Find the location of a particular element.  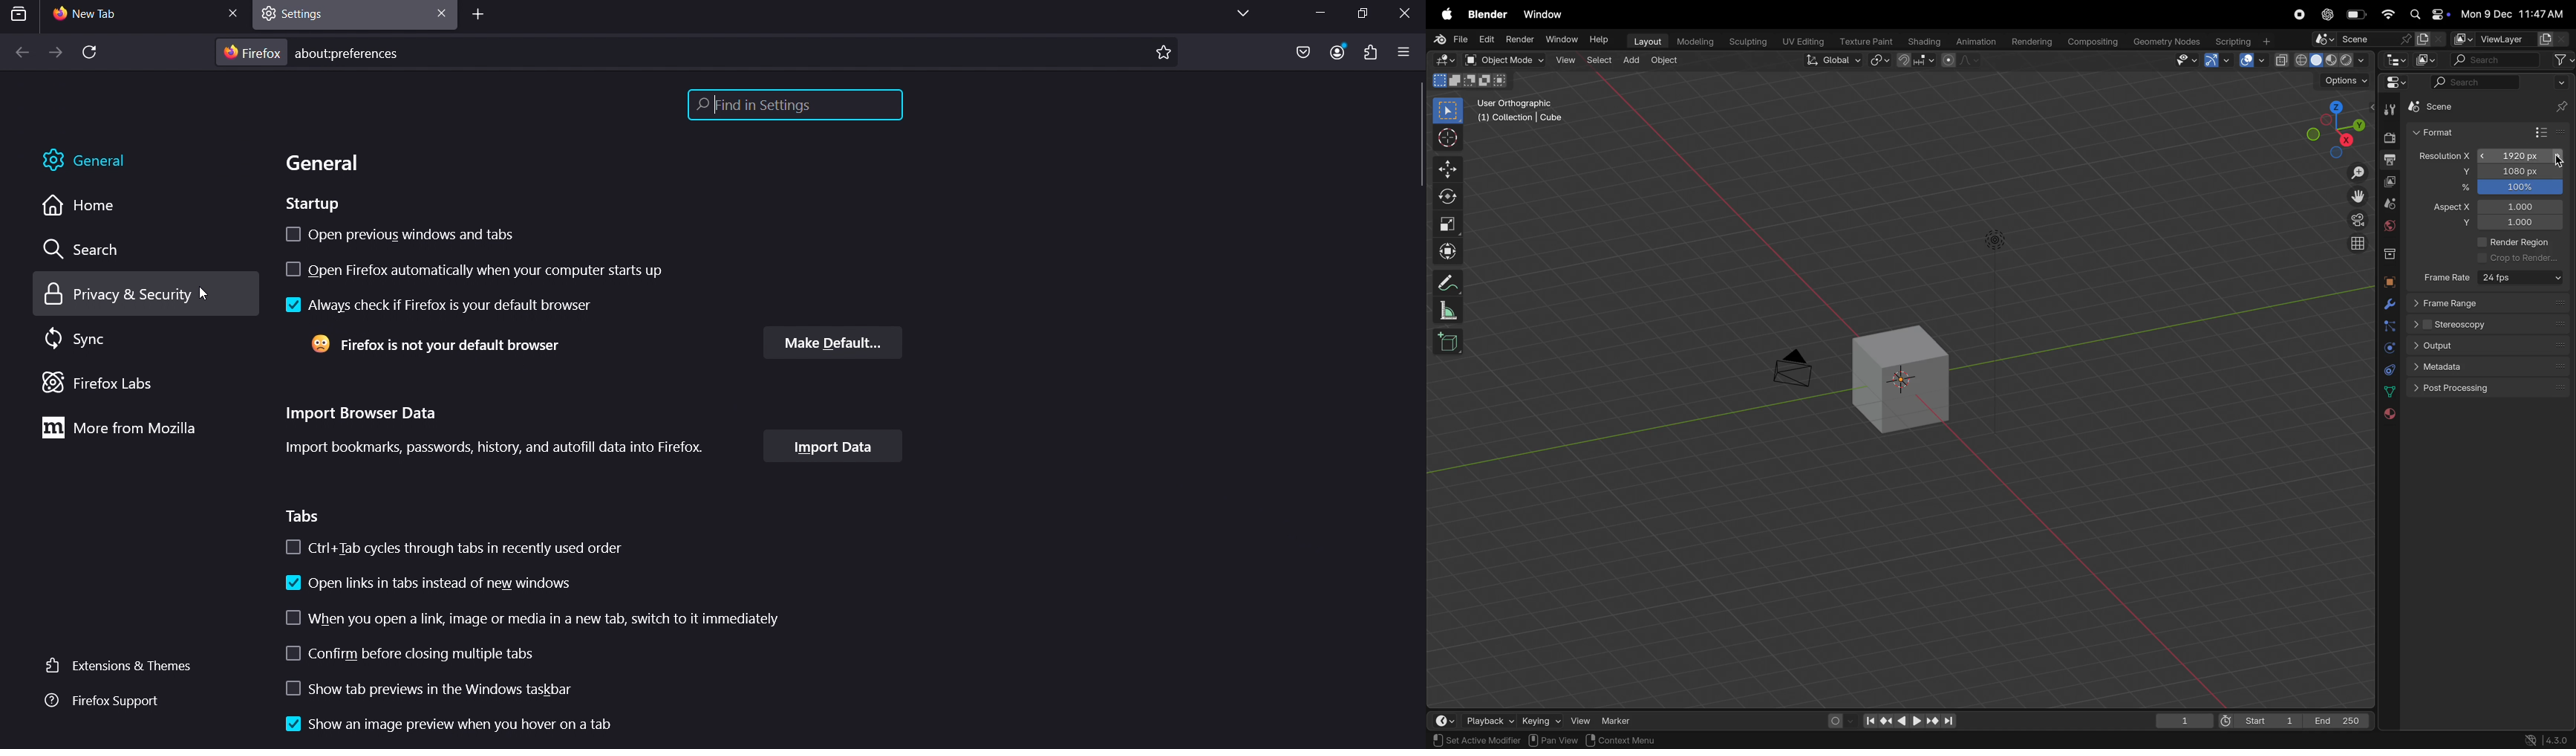

save as pocket is located at coordinates (1302, 53).